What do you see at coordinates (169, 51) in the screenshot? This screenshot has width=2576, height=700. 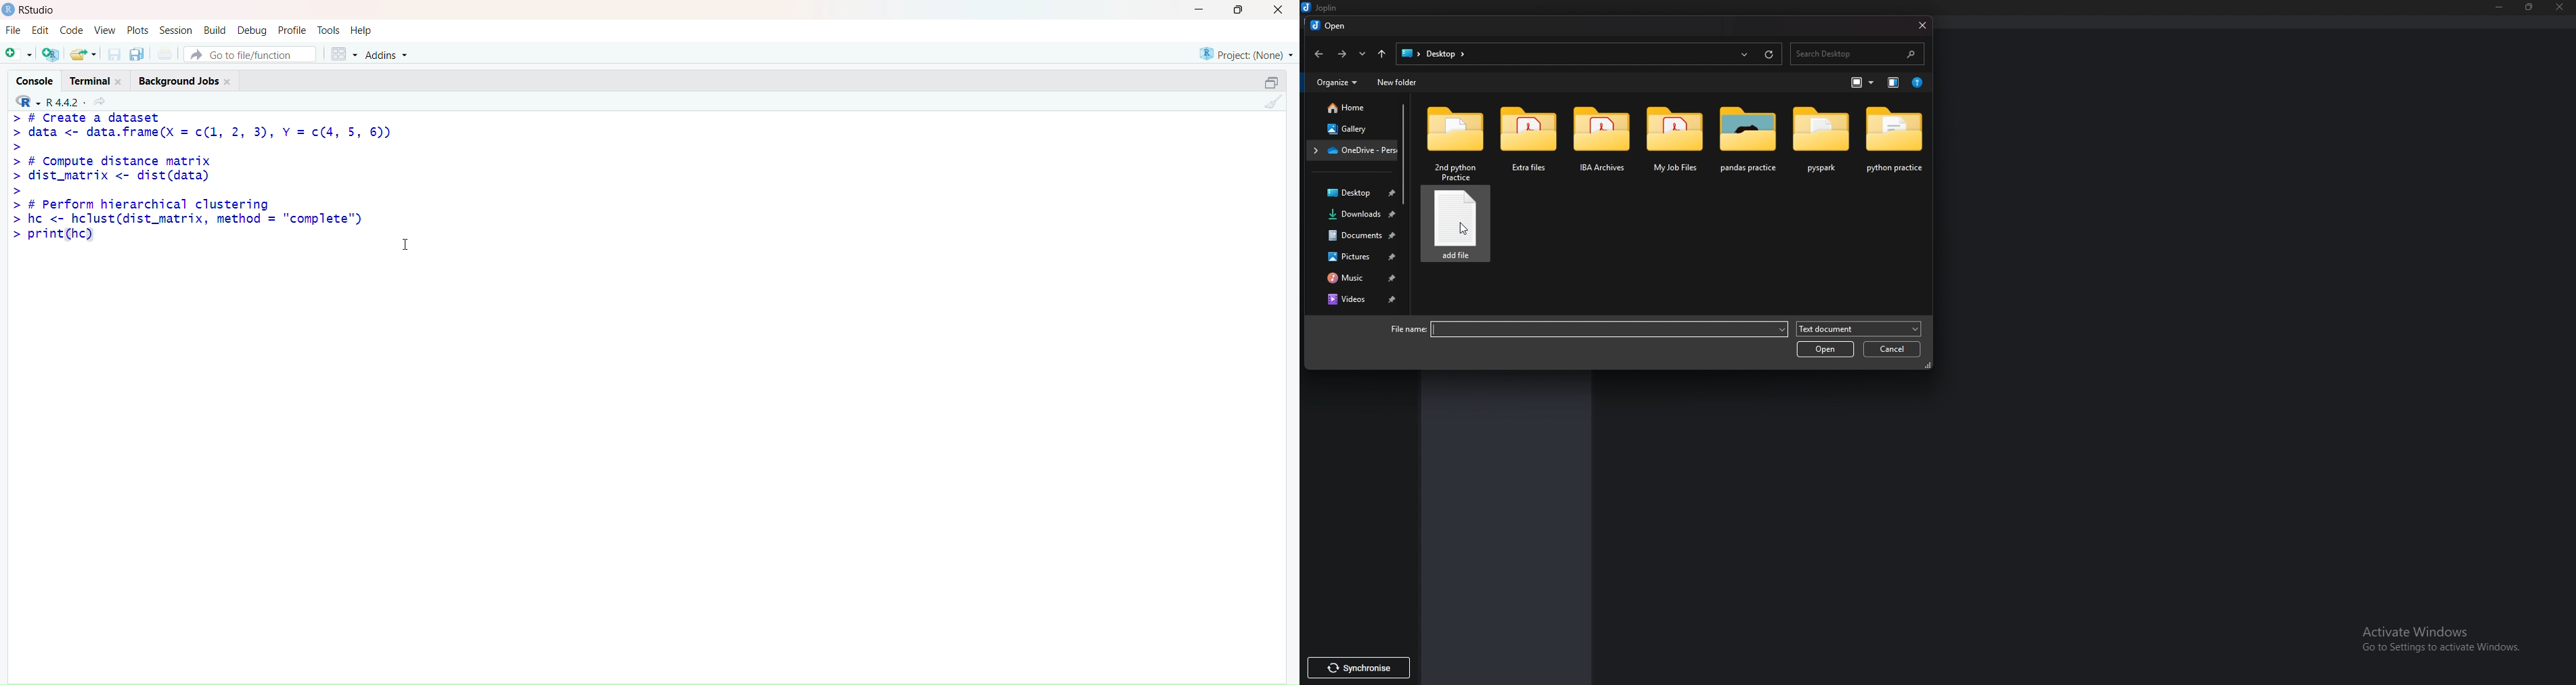 I see `Save all open documents (Ctrl + Alt + S)` at bounding box center [169, 51].